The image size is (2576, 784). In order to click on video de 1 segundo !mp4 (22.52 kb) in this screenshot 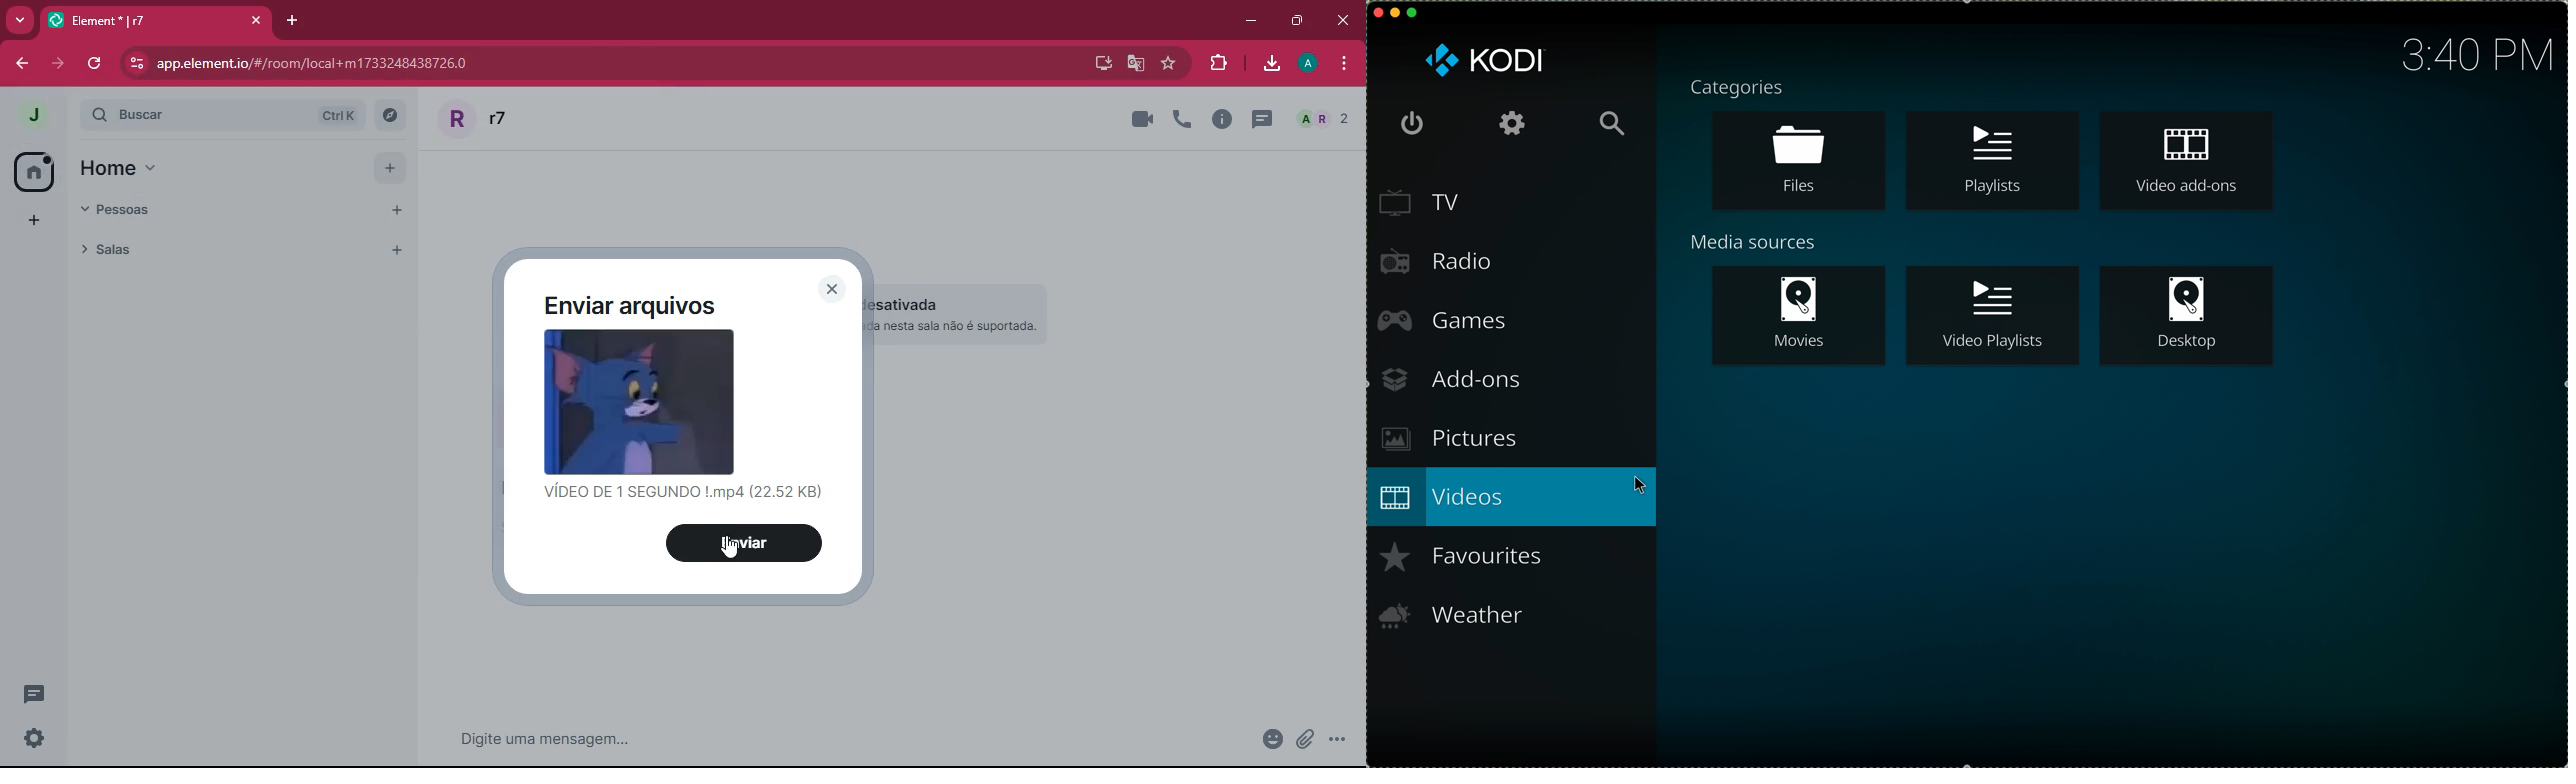, I will do `click(683, 495)`.